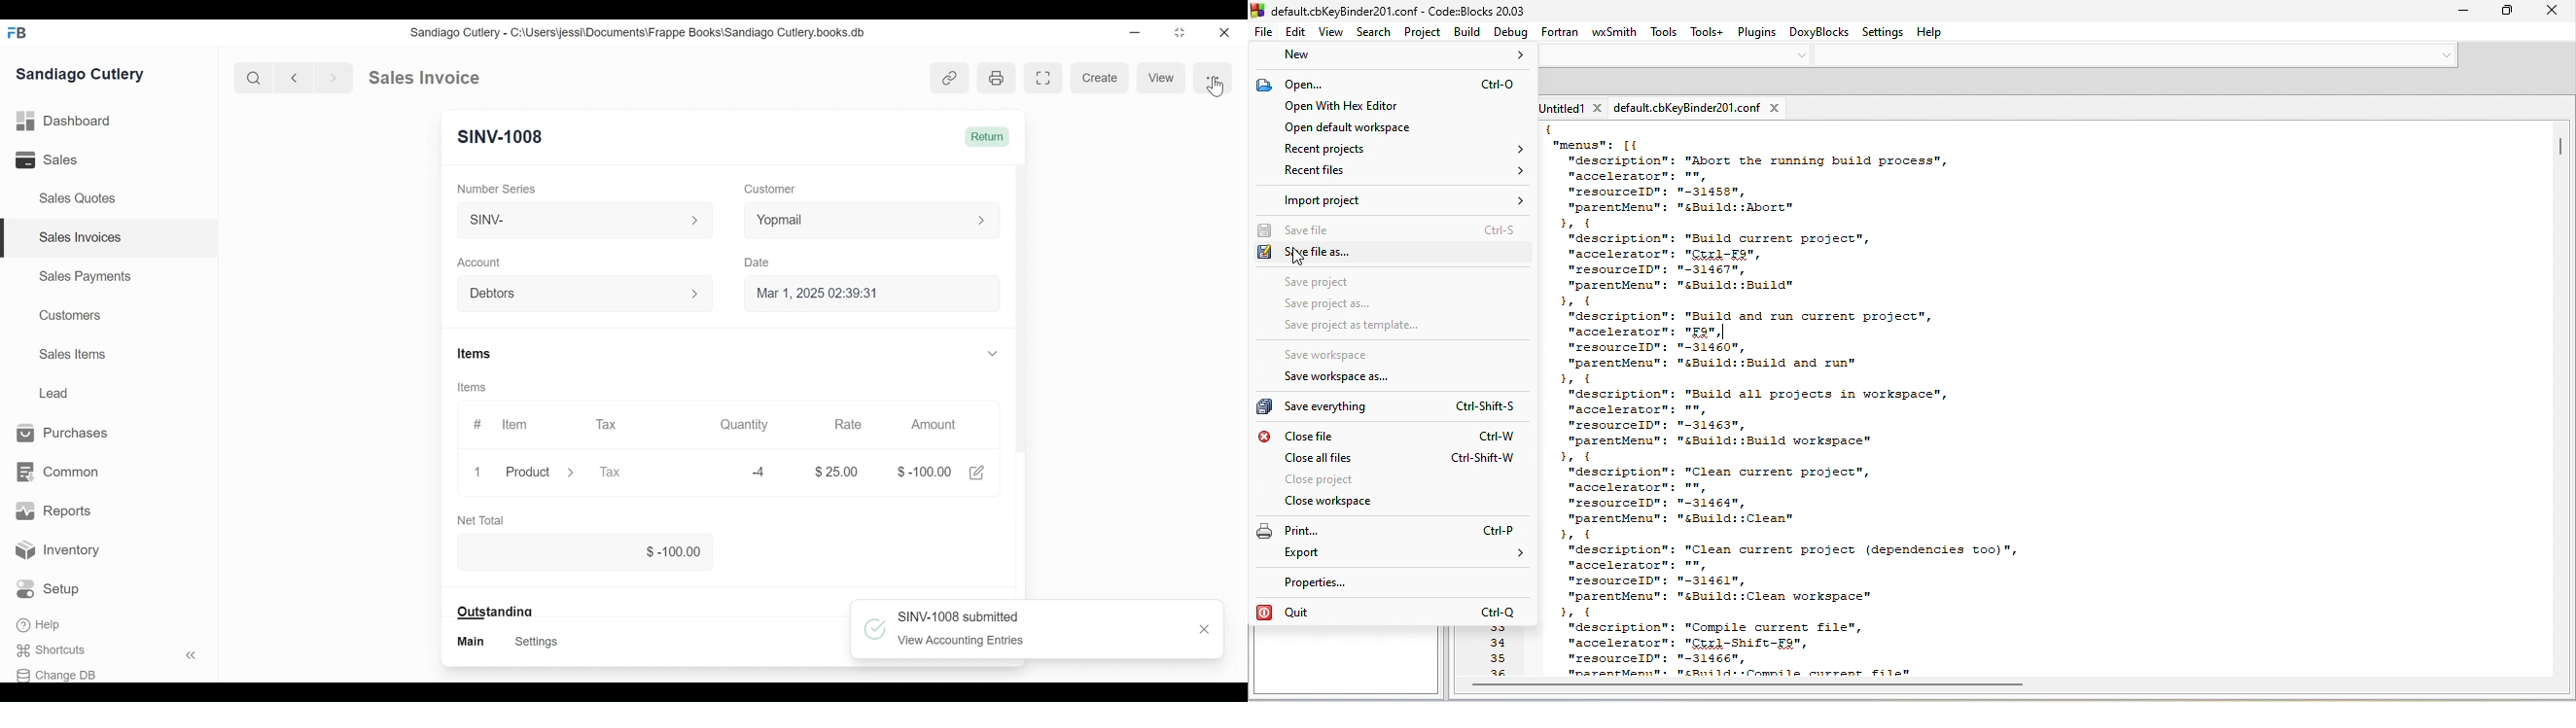  I want to click on Close notification, so click(1205, 630).